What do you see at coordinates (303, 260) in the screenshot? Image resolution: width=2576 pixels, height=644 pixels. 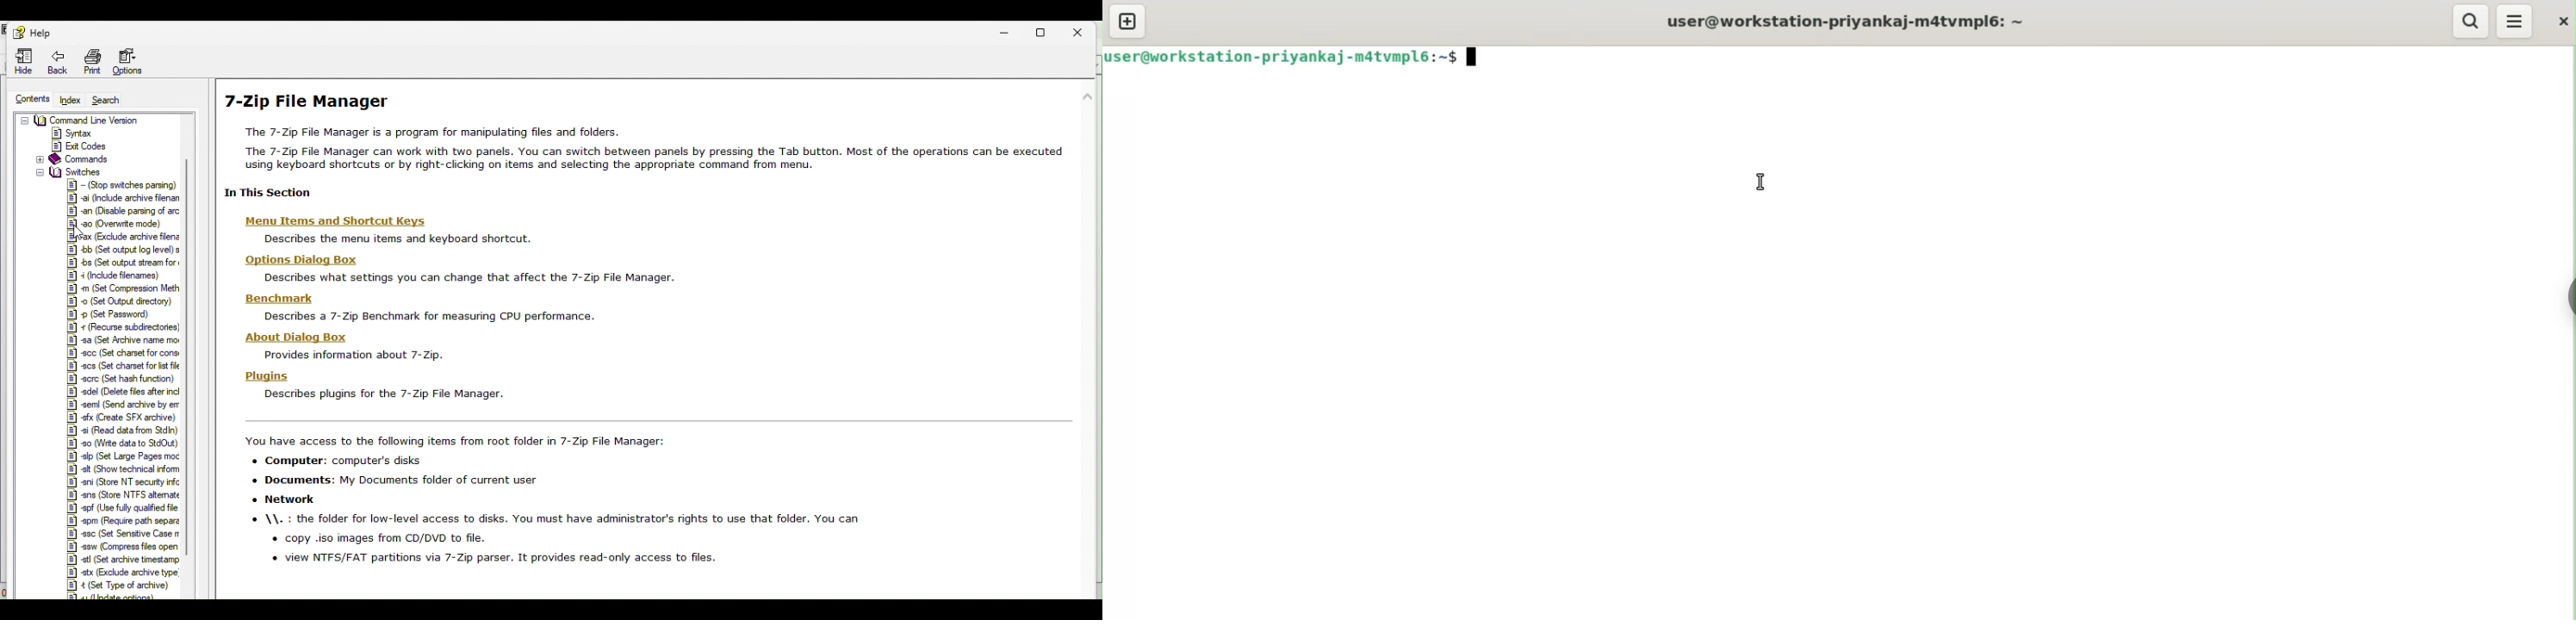 I see `Hons Di:` at bounding box center [303, 260].